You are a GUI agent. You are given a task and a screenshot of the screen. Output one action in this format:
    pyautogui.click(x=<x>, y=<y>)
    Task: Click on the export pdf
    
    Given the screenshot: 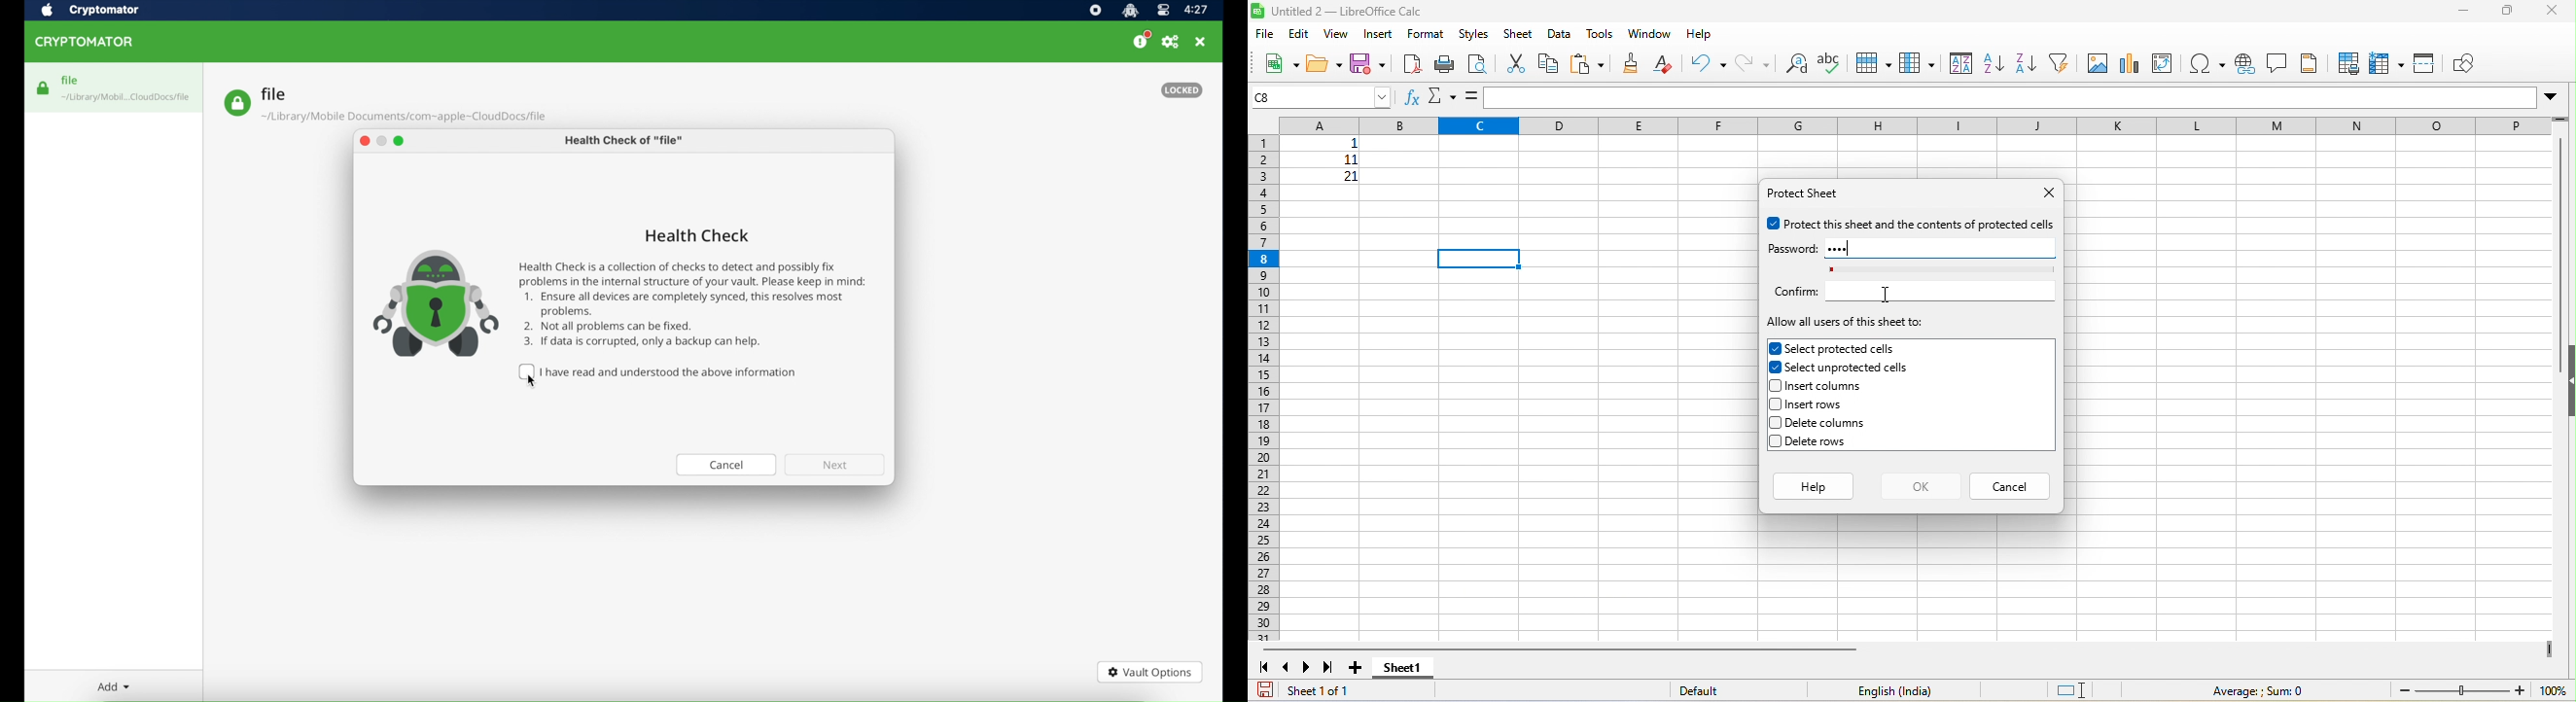 What is the action you would take?
    pyautogui.click(x=1411, y=63)
    